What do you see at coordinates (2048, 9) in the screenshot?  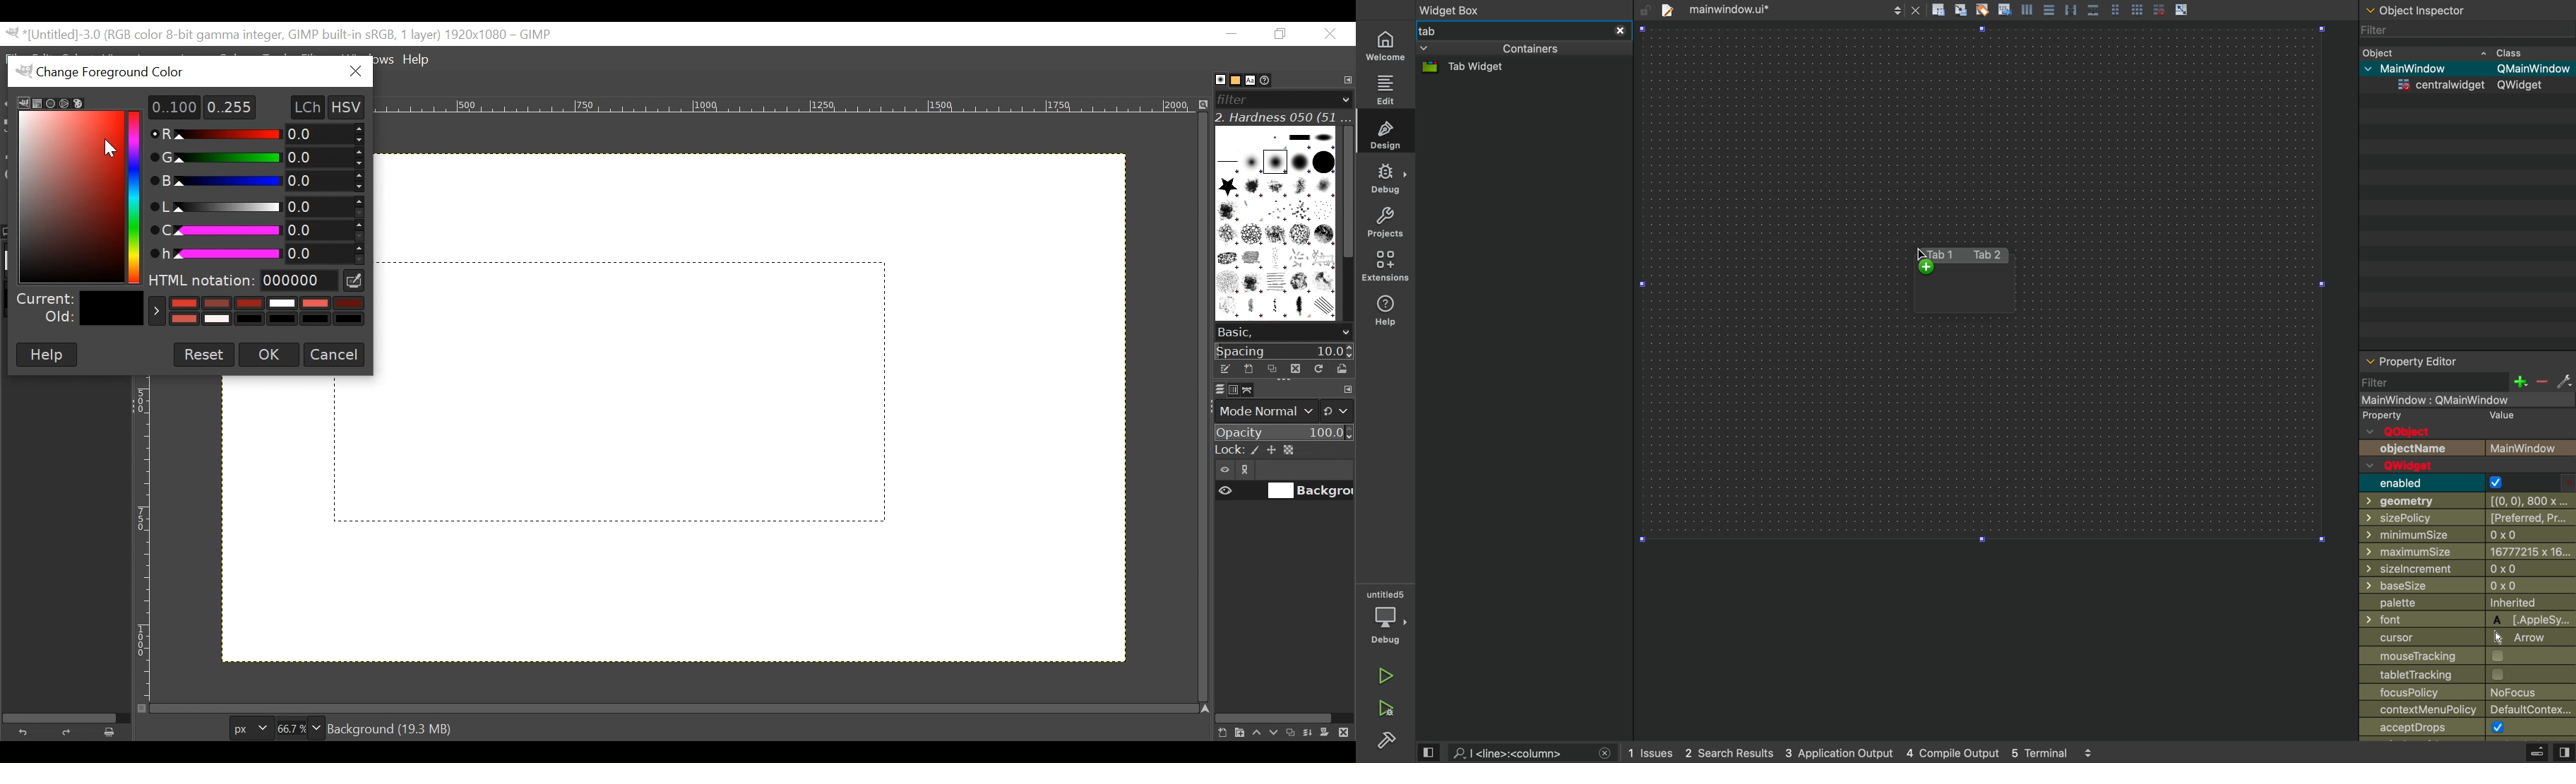 I see `align center` at bounding box center [2048, 9].